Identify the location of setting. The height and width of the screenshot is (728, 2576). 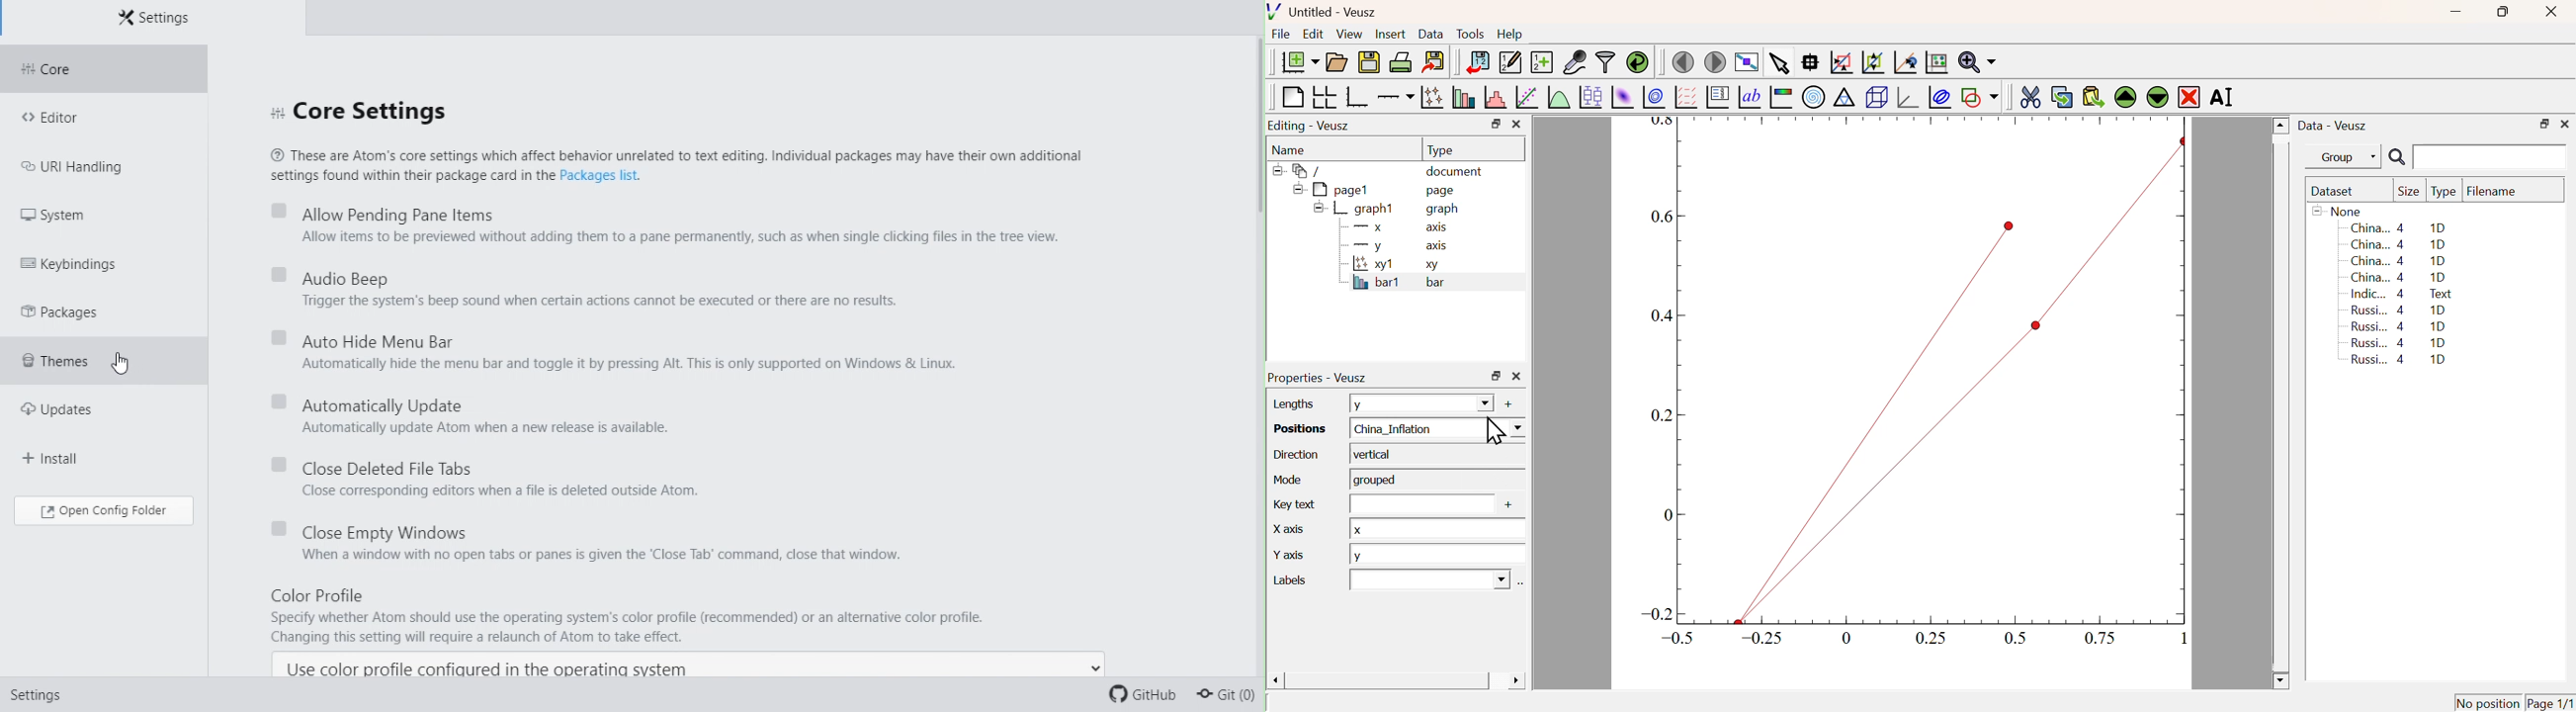
(42, 695).